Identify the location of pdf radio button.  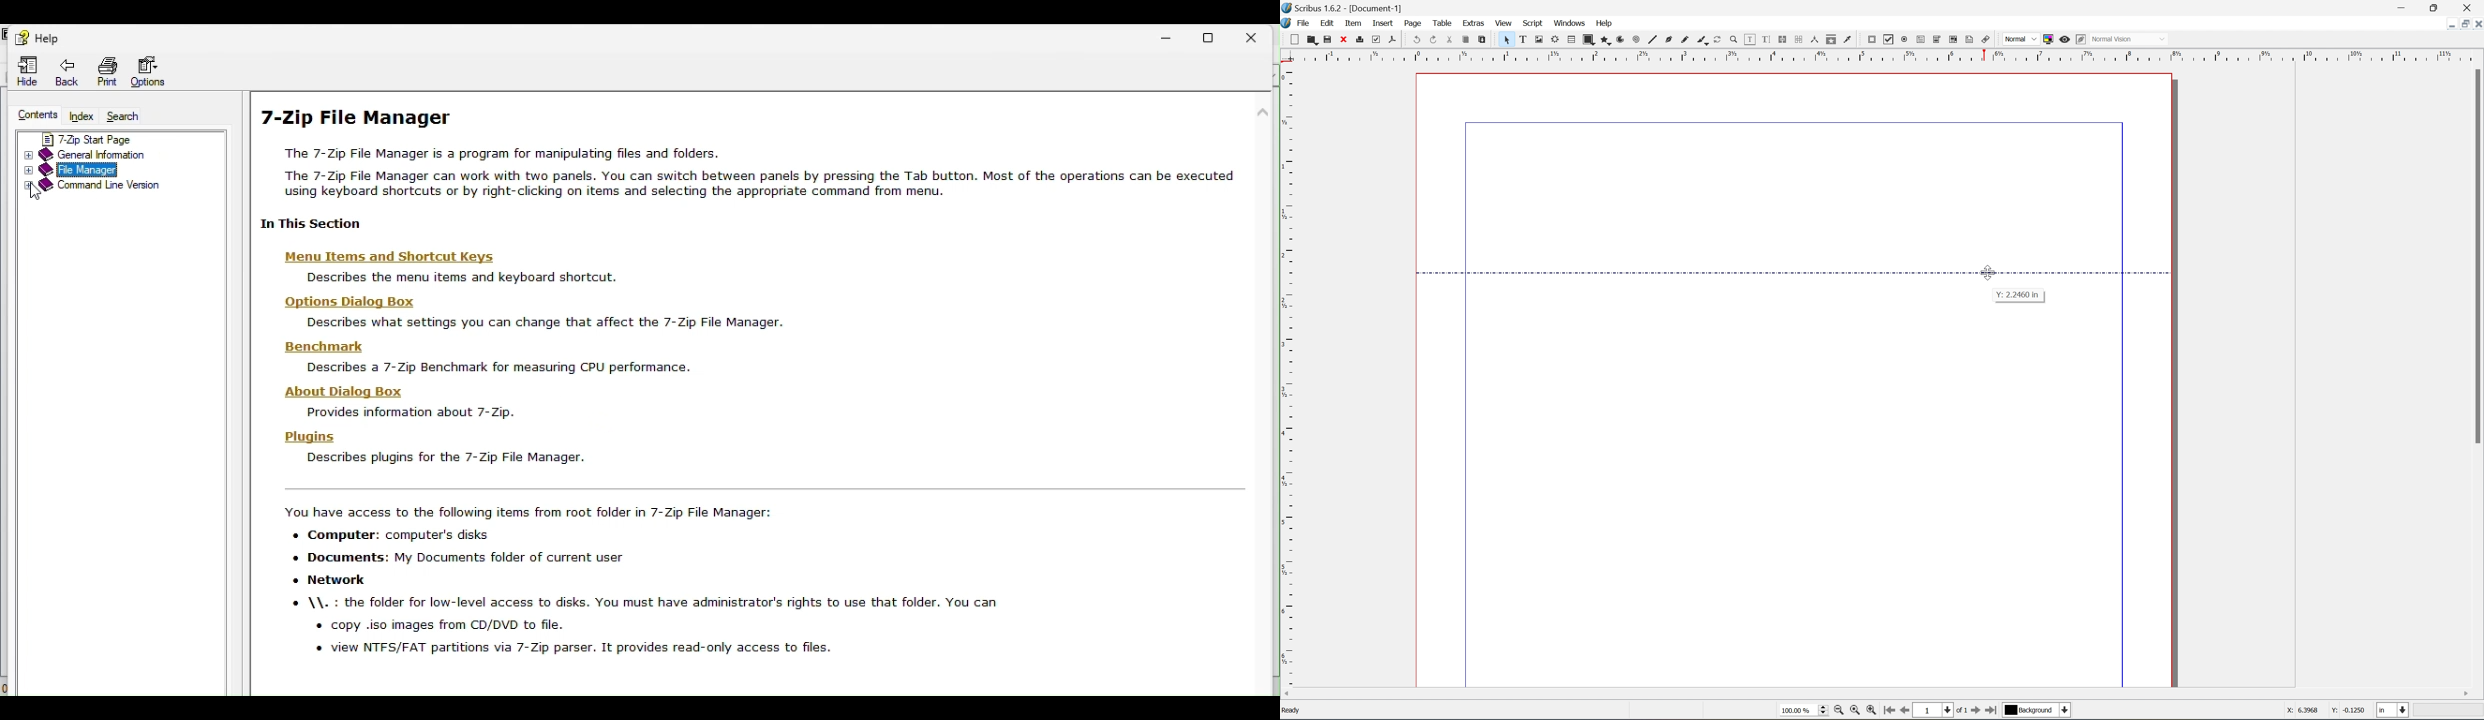
(1905, 40).